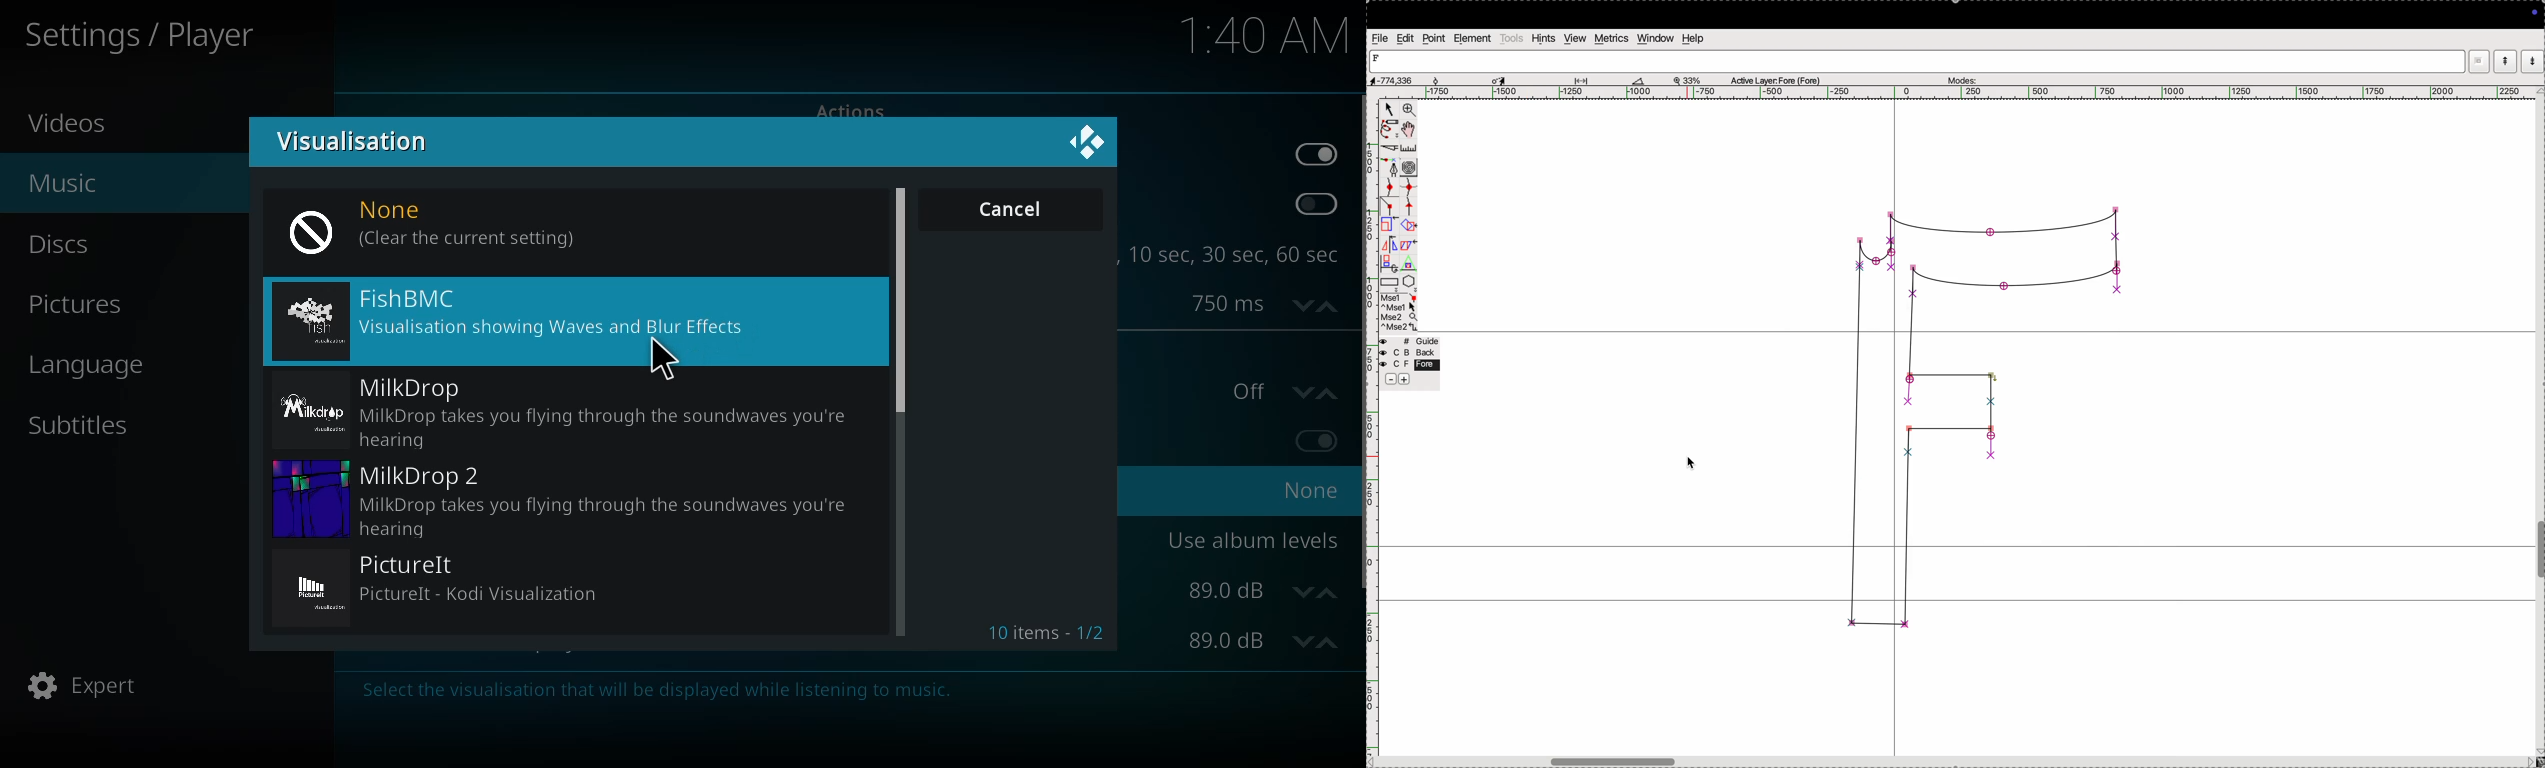 This screenshot has width=2548, height=784. What do you see at coordinates (1402, 78) in the screenshot?
I see `aspects` at bounding box center [1402, 78].